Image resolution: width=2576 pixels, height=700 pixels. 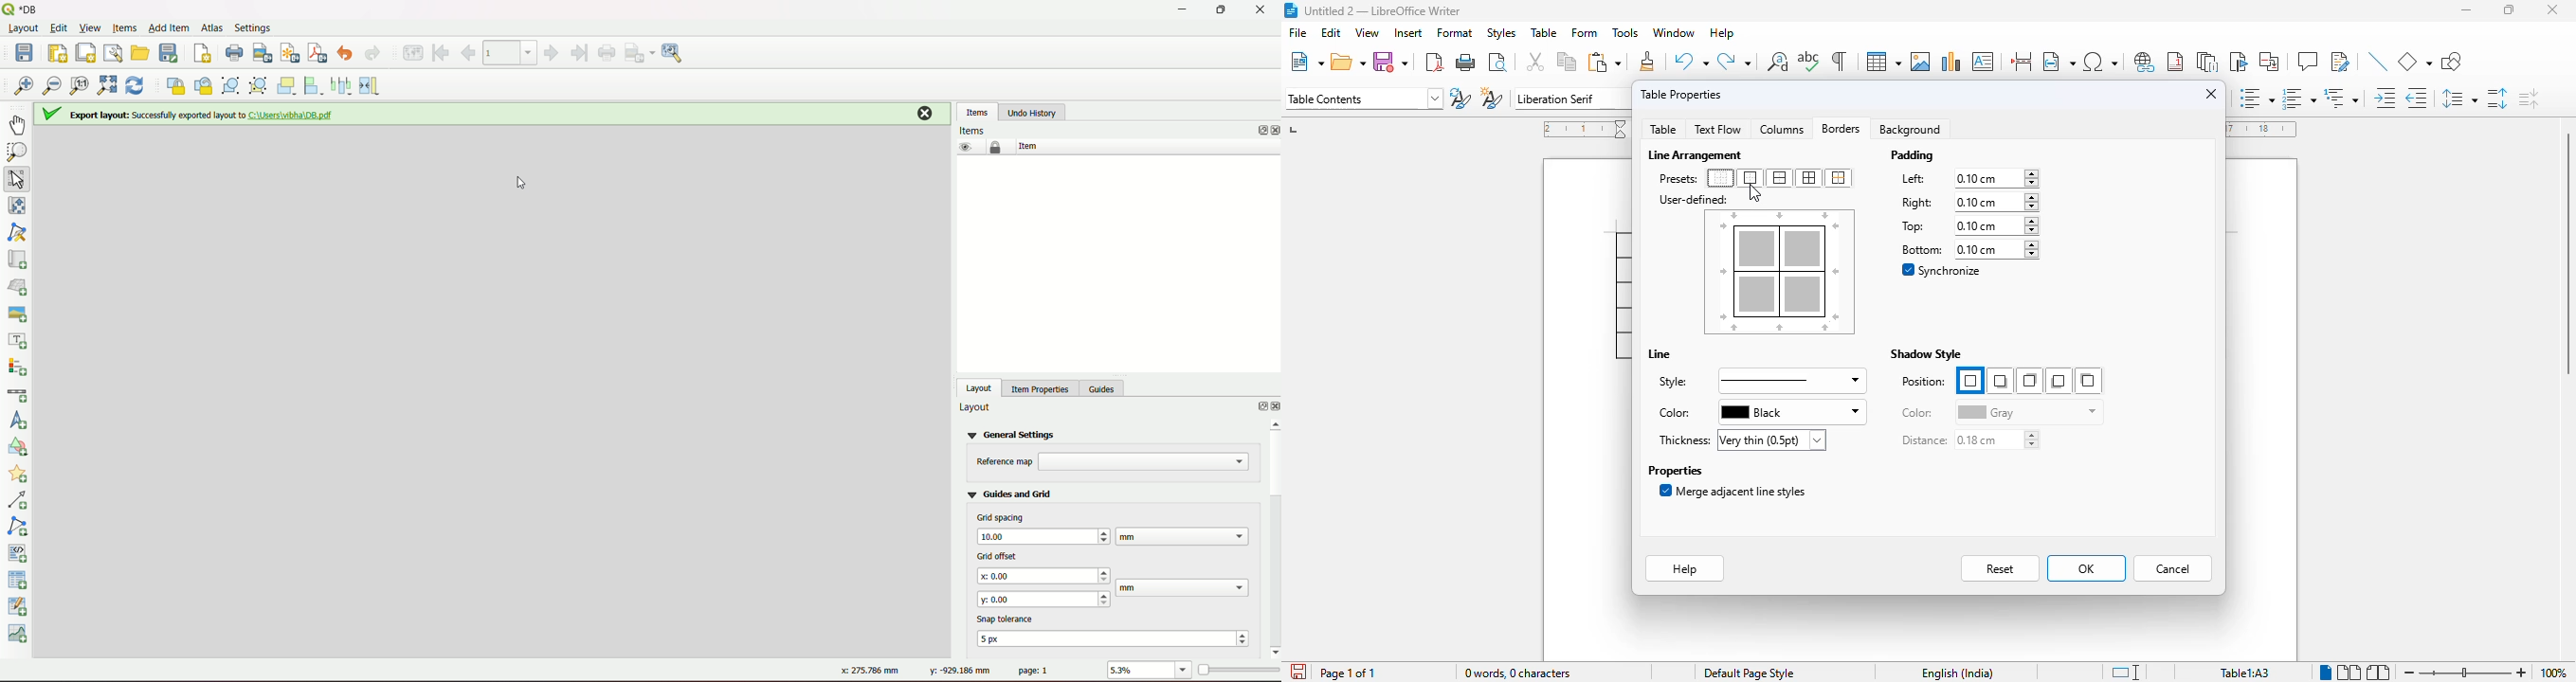 I want to click on export as pdf, so click(x=318, y=53).